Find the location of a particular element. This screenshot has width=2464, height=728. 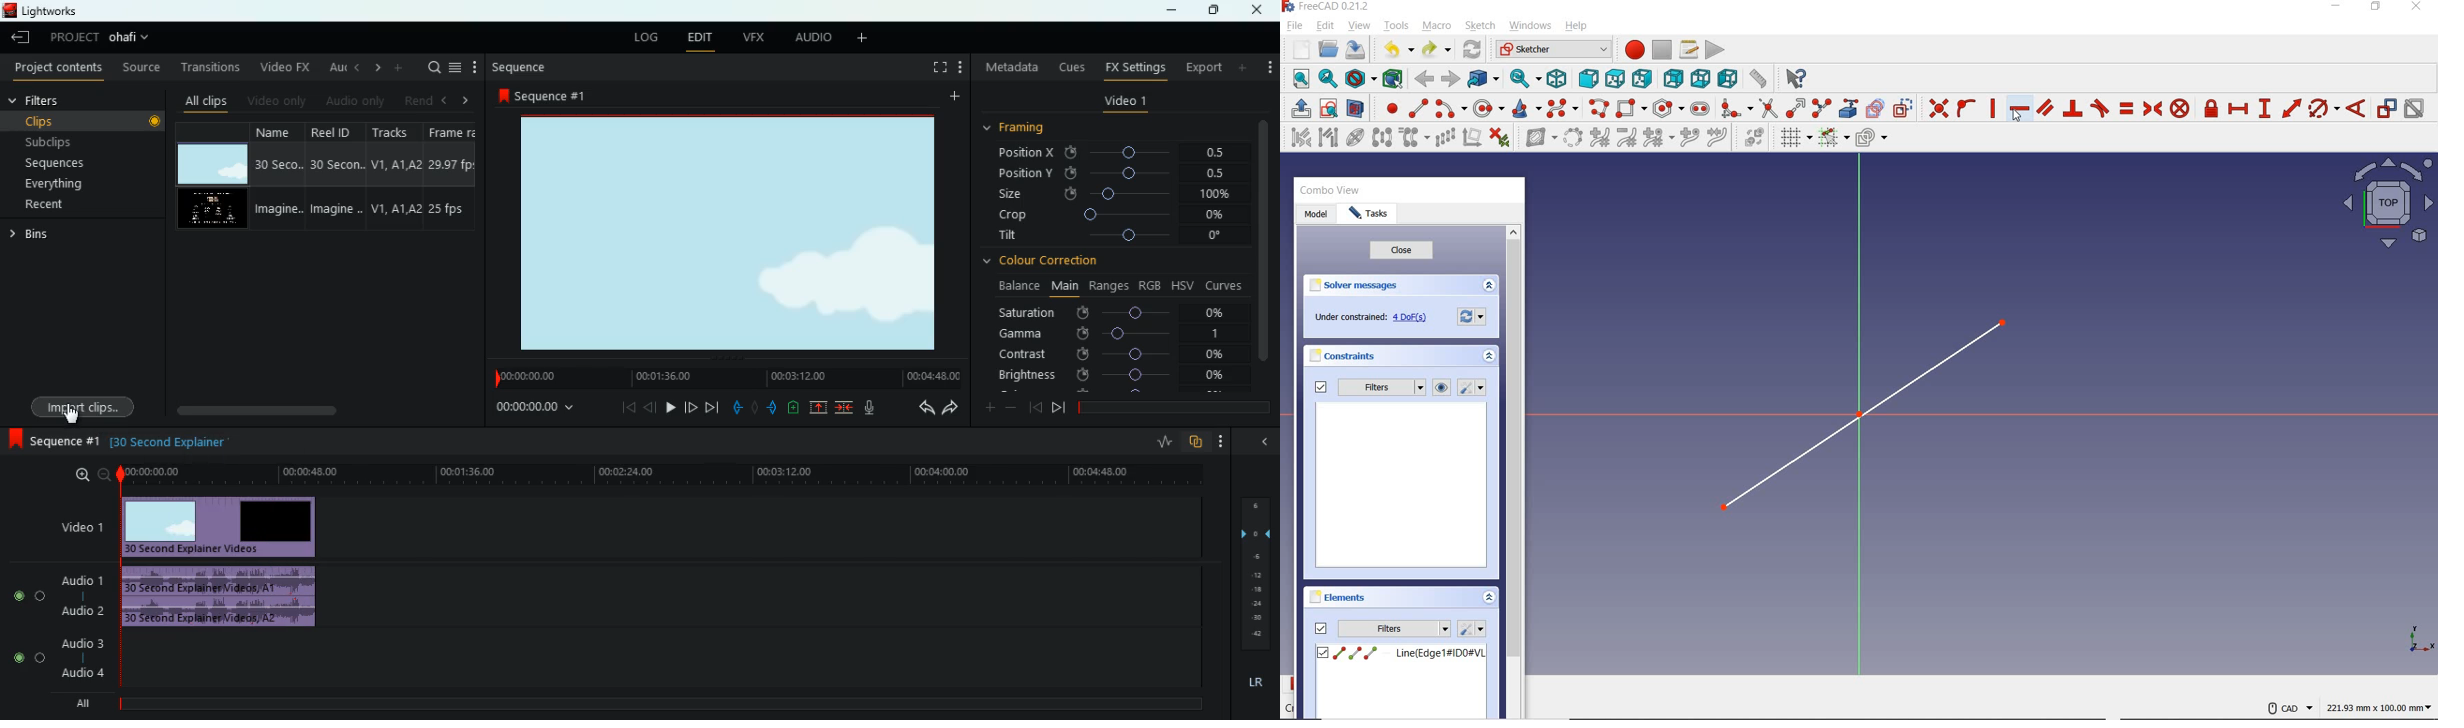

VIEW is located at coordinates (1359, 26).